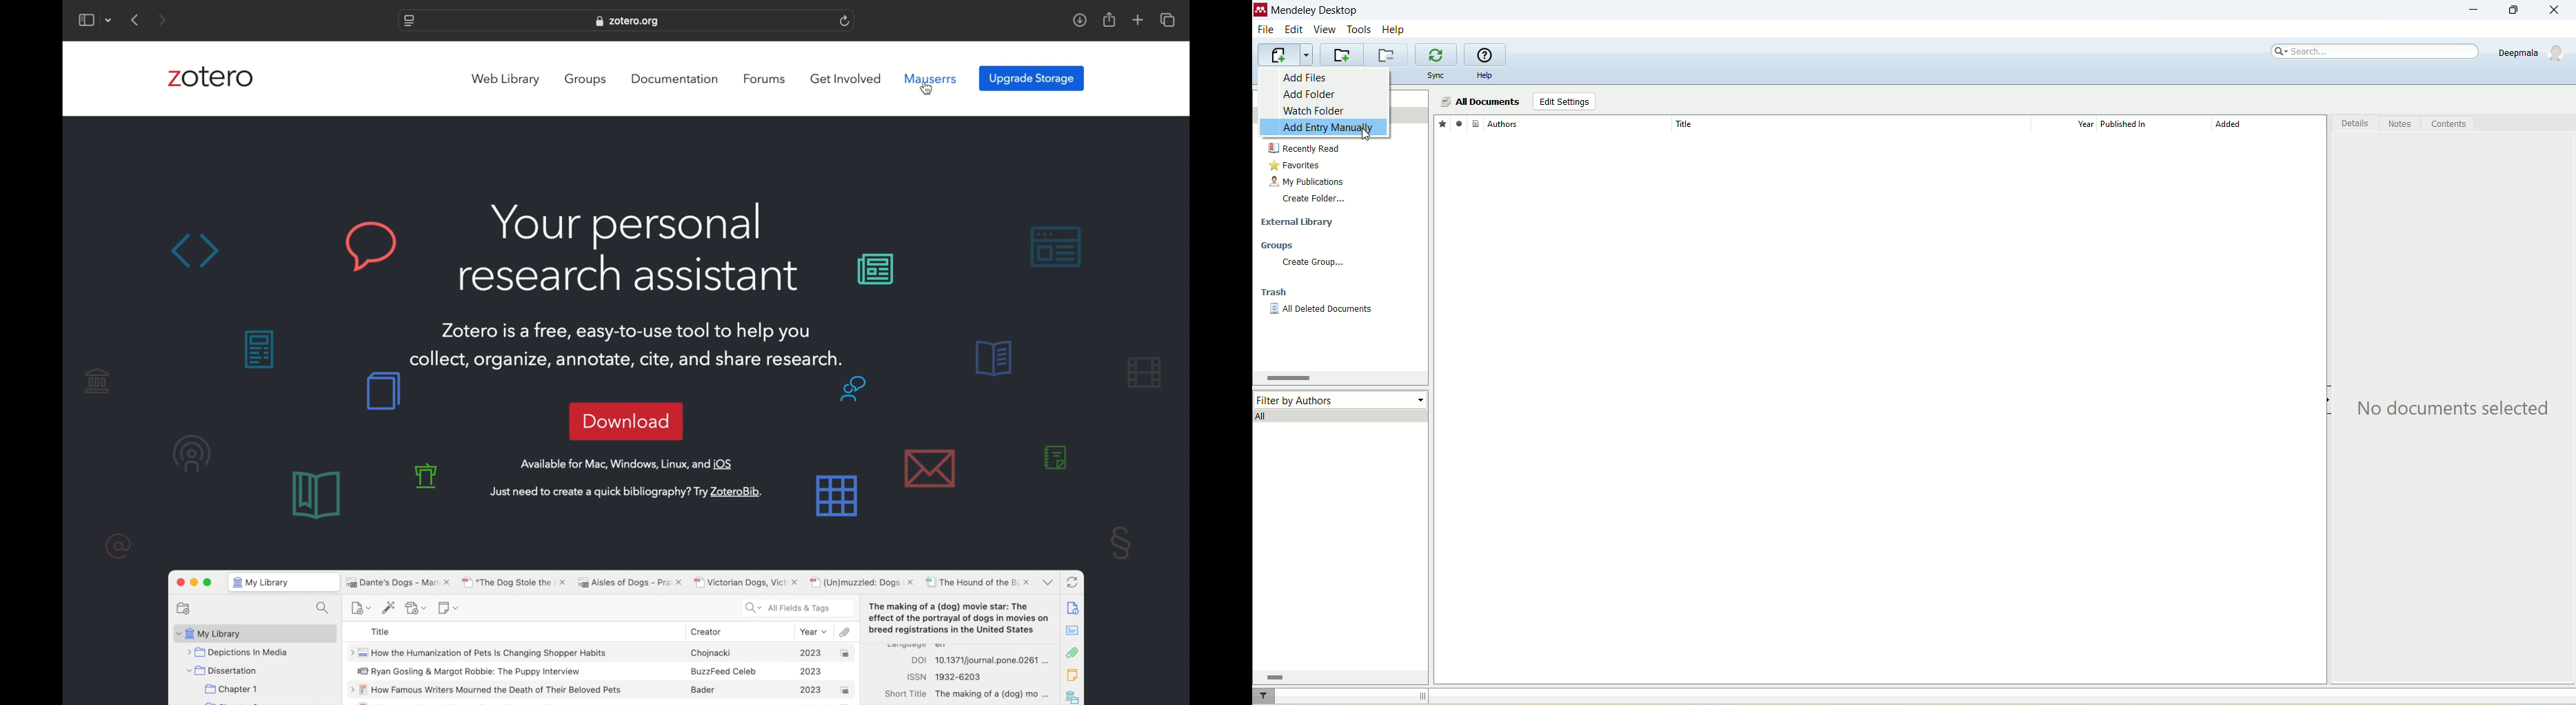  What do you see at coordinates (256, 349) in the screenshot?
I see `backgorund graphics` at bounding box center [256, 349].